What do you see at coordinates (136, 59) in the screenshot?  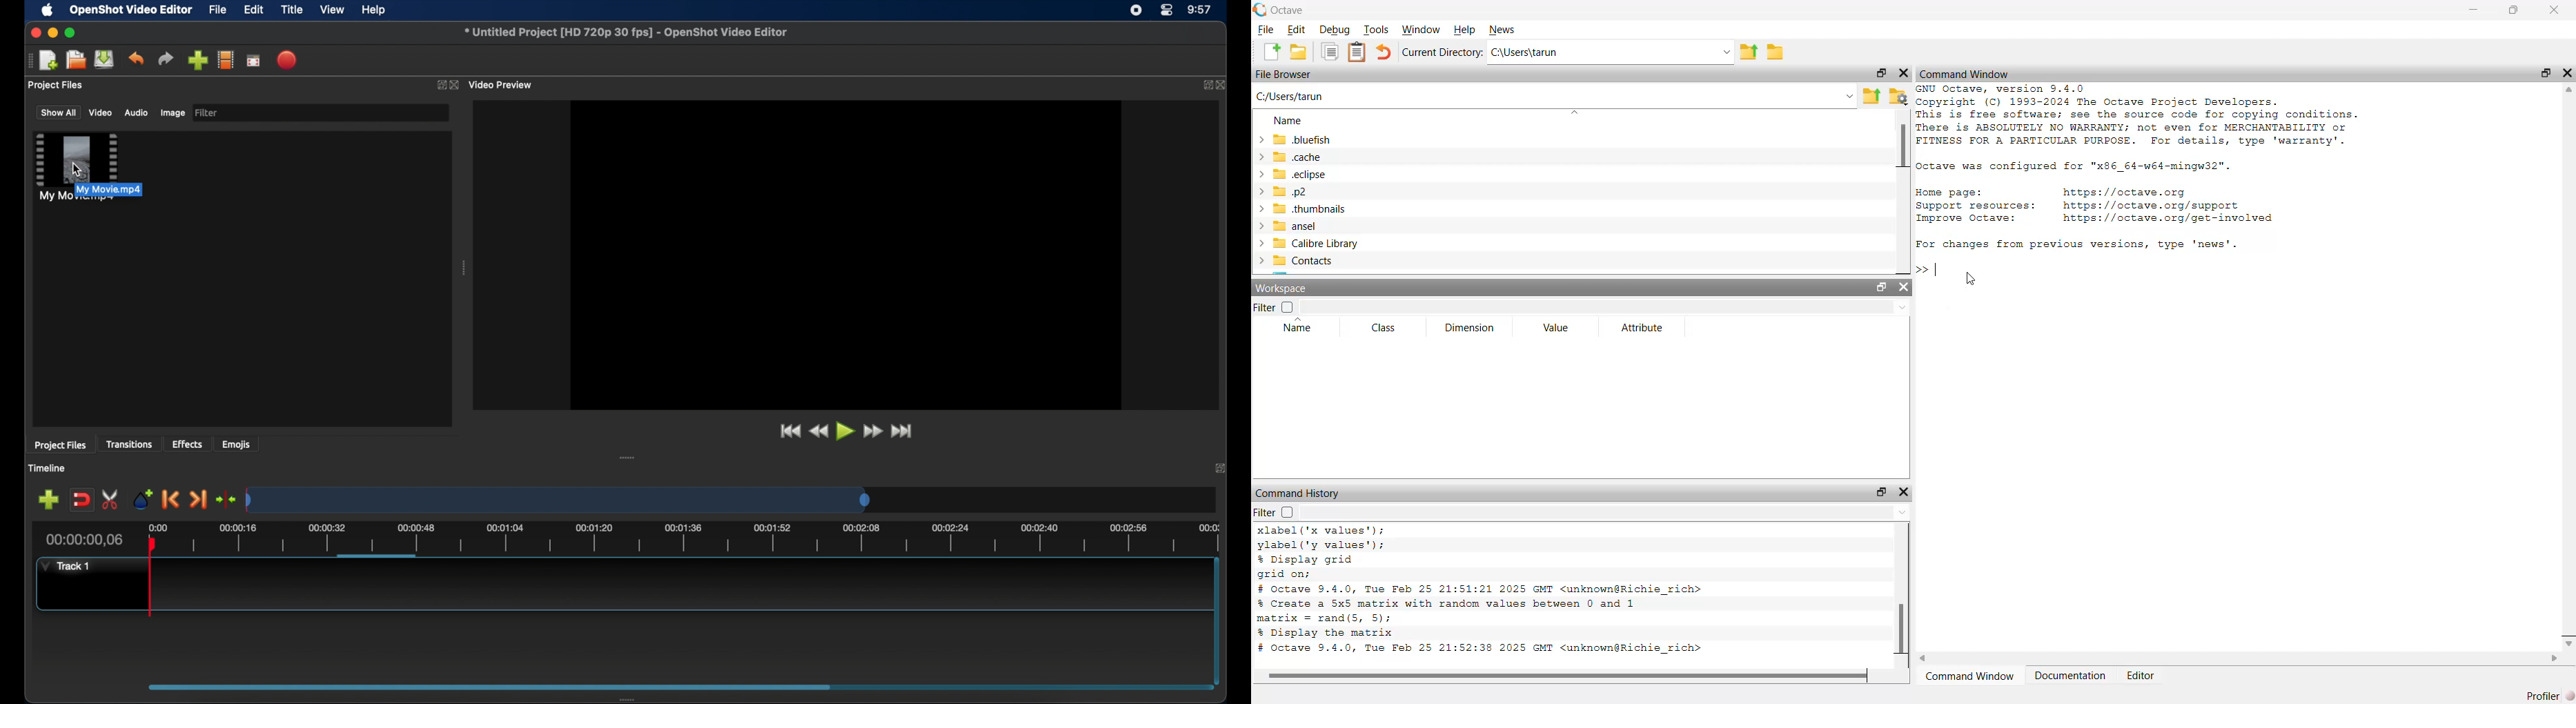 I see `undo` at bounding box center [136, 59].